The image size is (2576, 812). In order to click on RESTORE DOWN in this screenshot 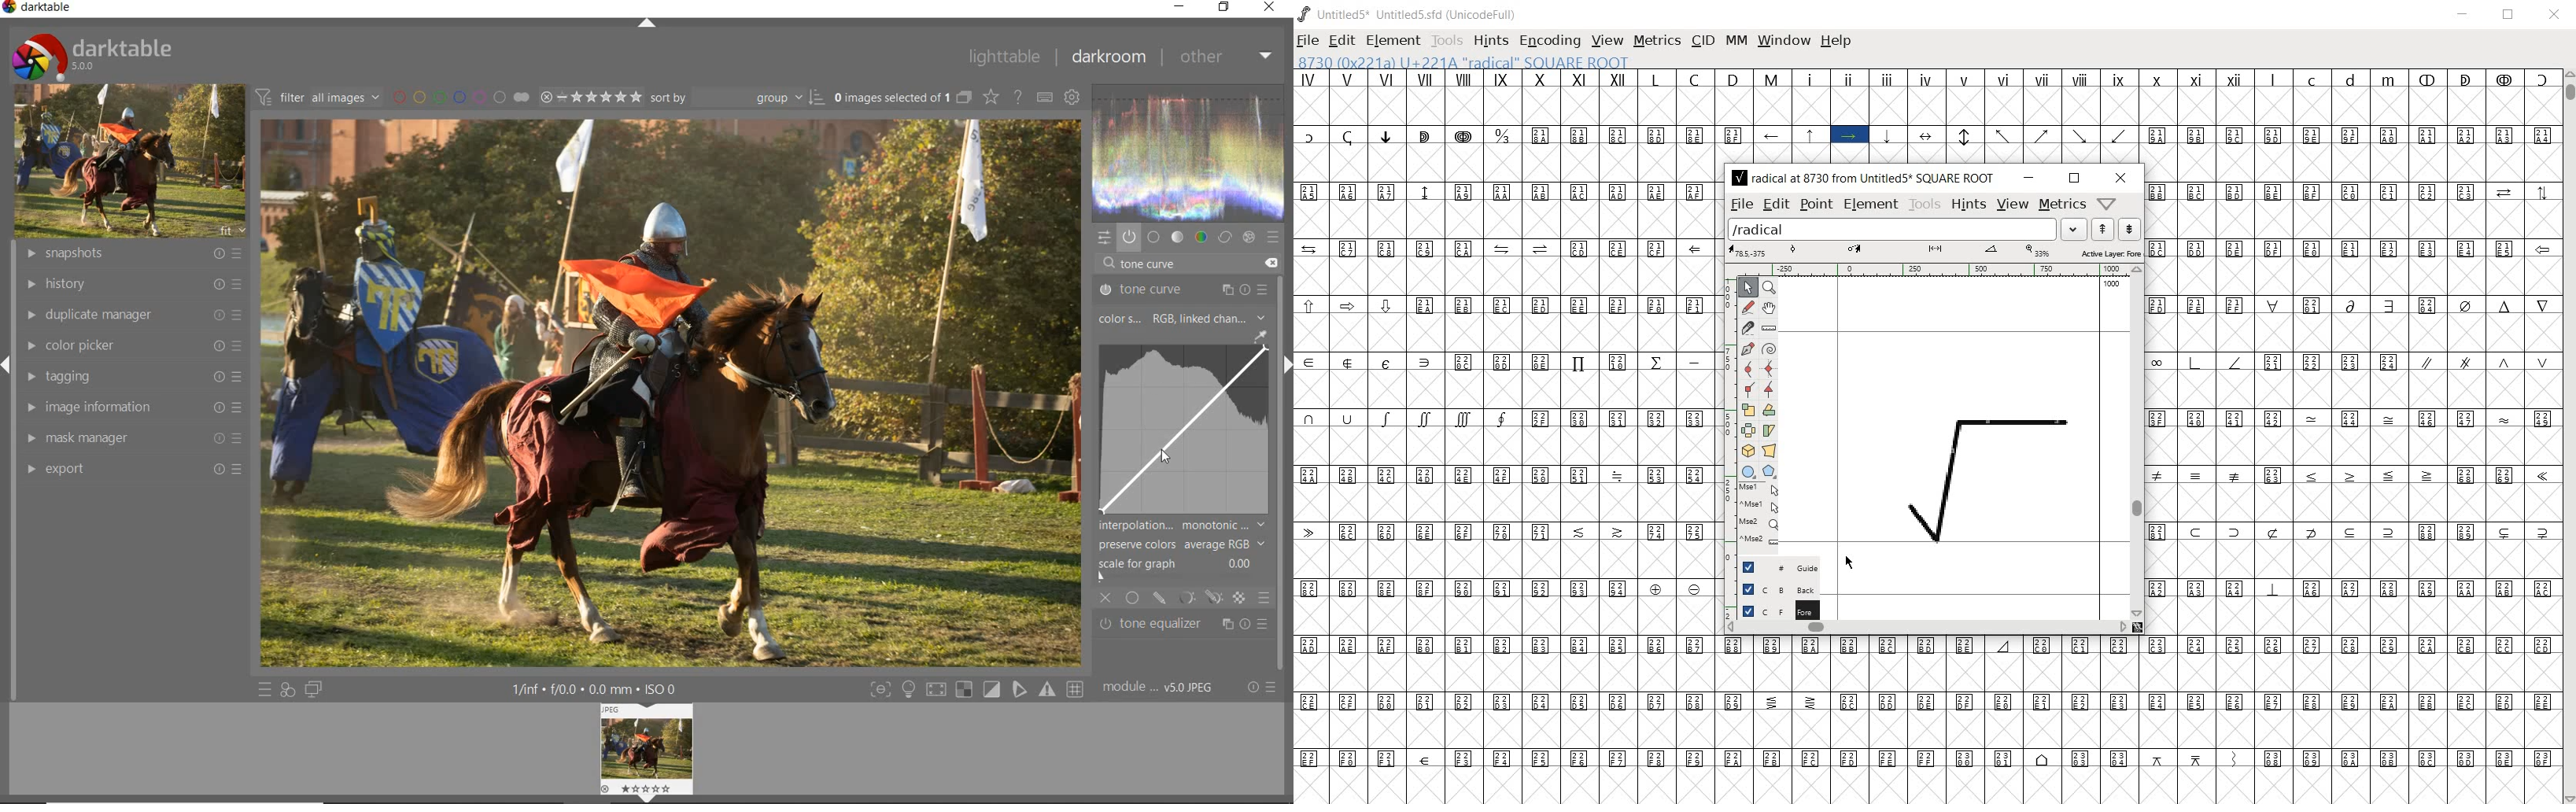, I will do `click(2509, 15)`.